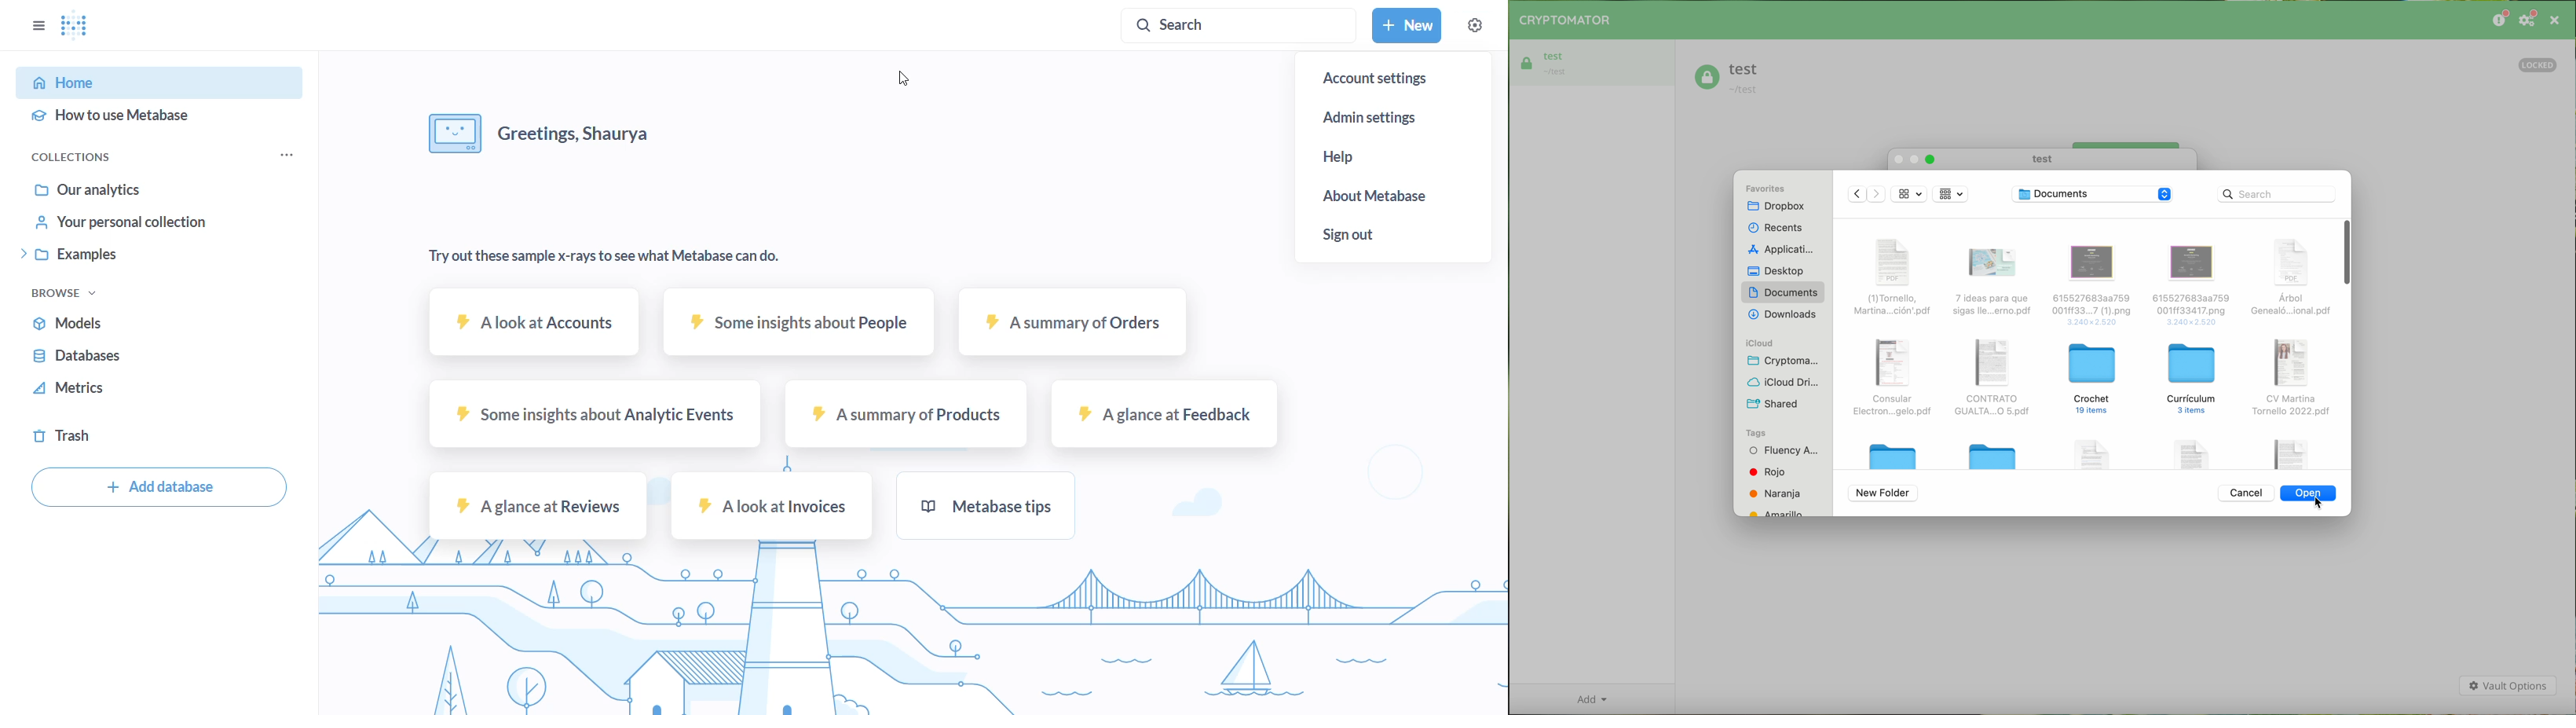  Describe the element at coordinates (87, 28) in the screenshot. I see `LOGO` at that location.